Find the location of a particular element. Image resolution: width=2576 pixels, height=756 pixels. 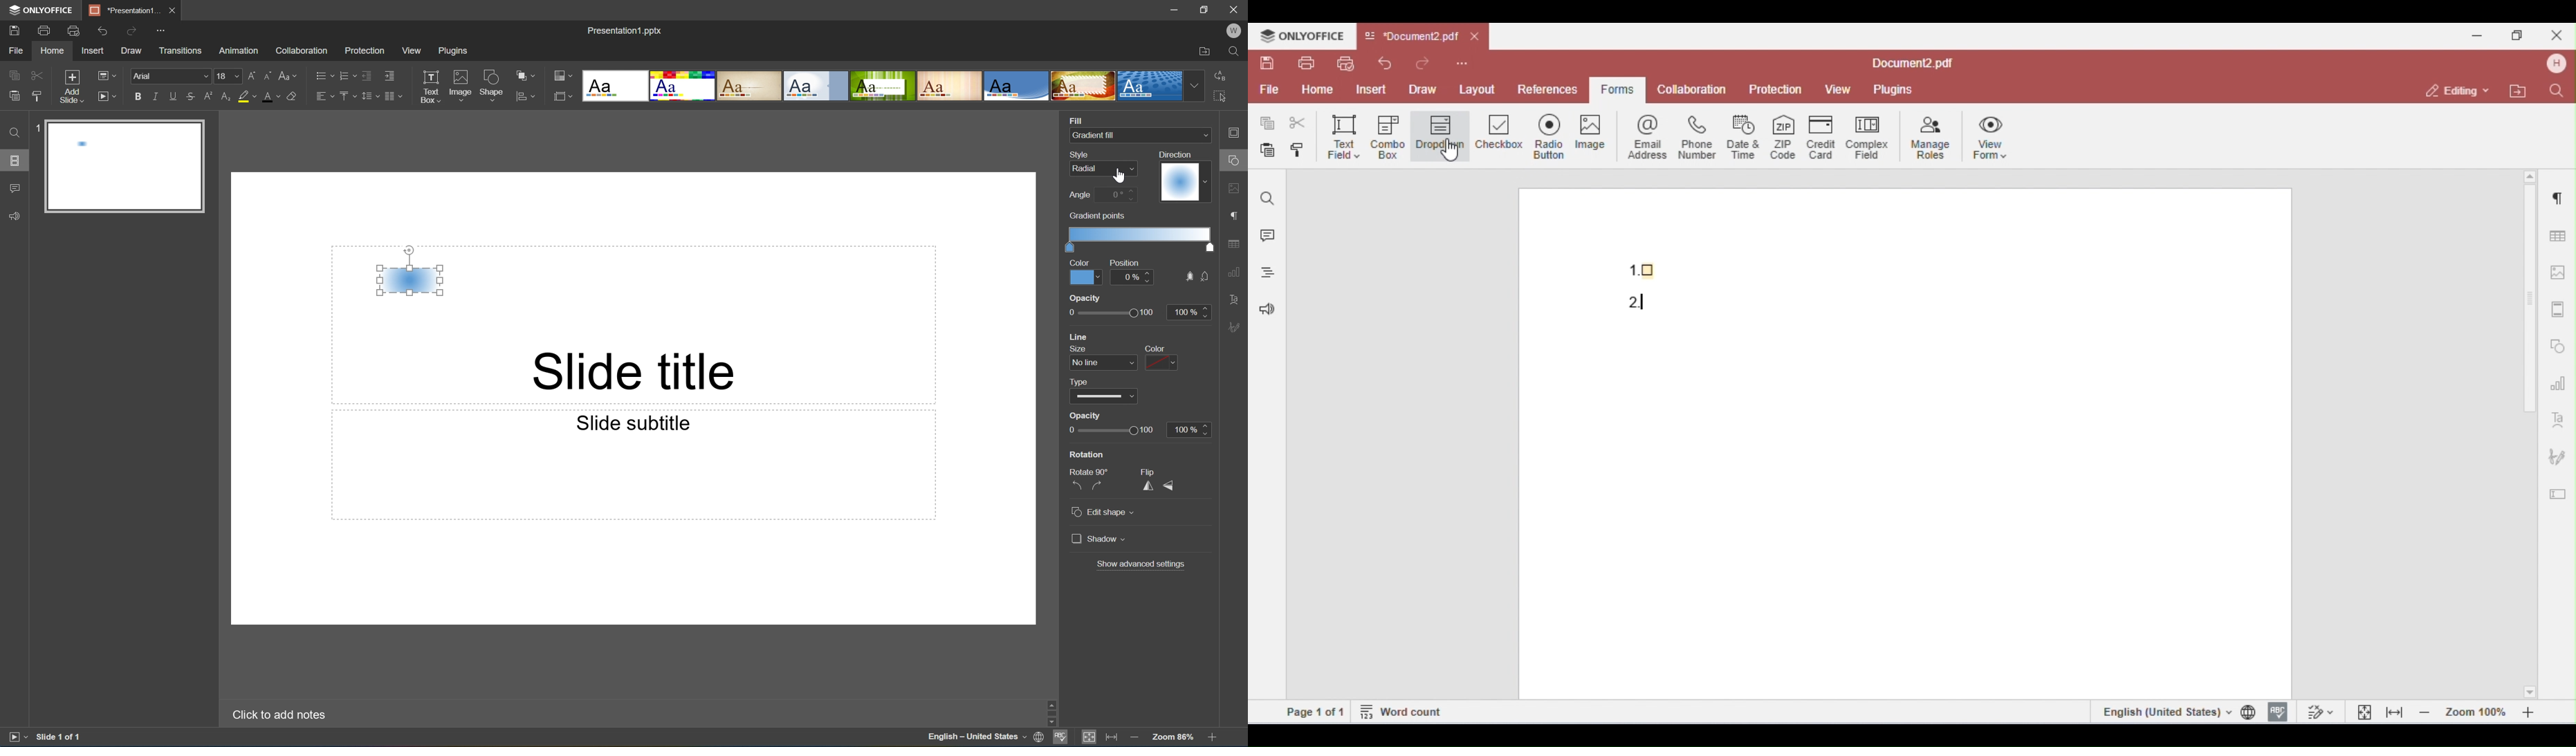

Bold is located at coordinates (138, 95).